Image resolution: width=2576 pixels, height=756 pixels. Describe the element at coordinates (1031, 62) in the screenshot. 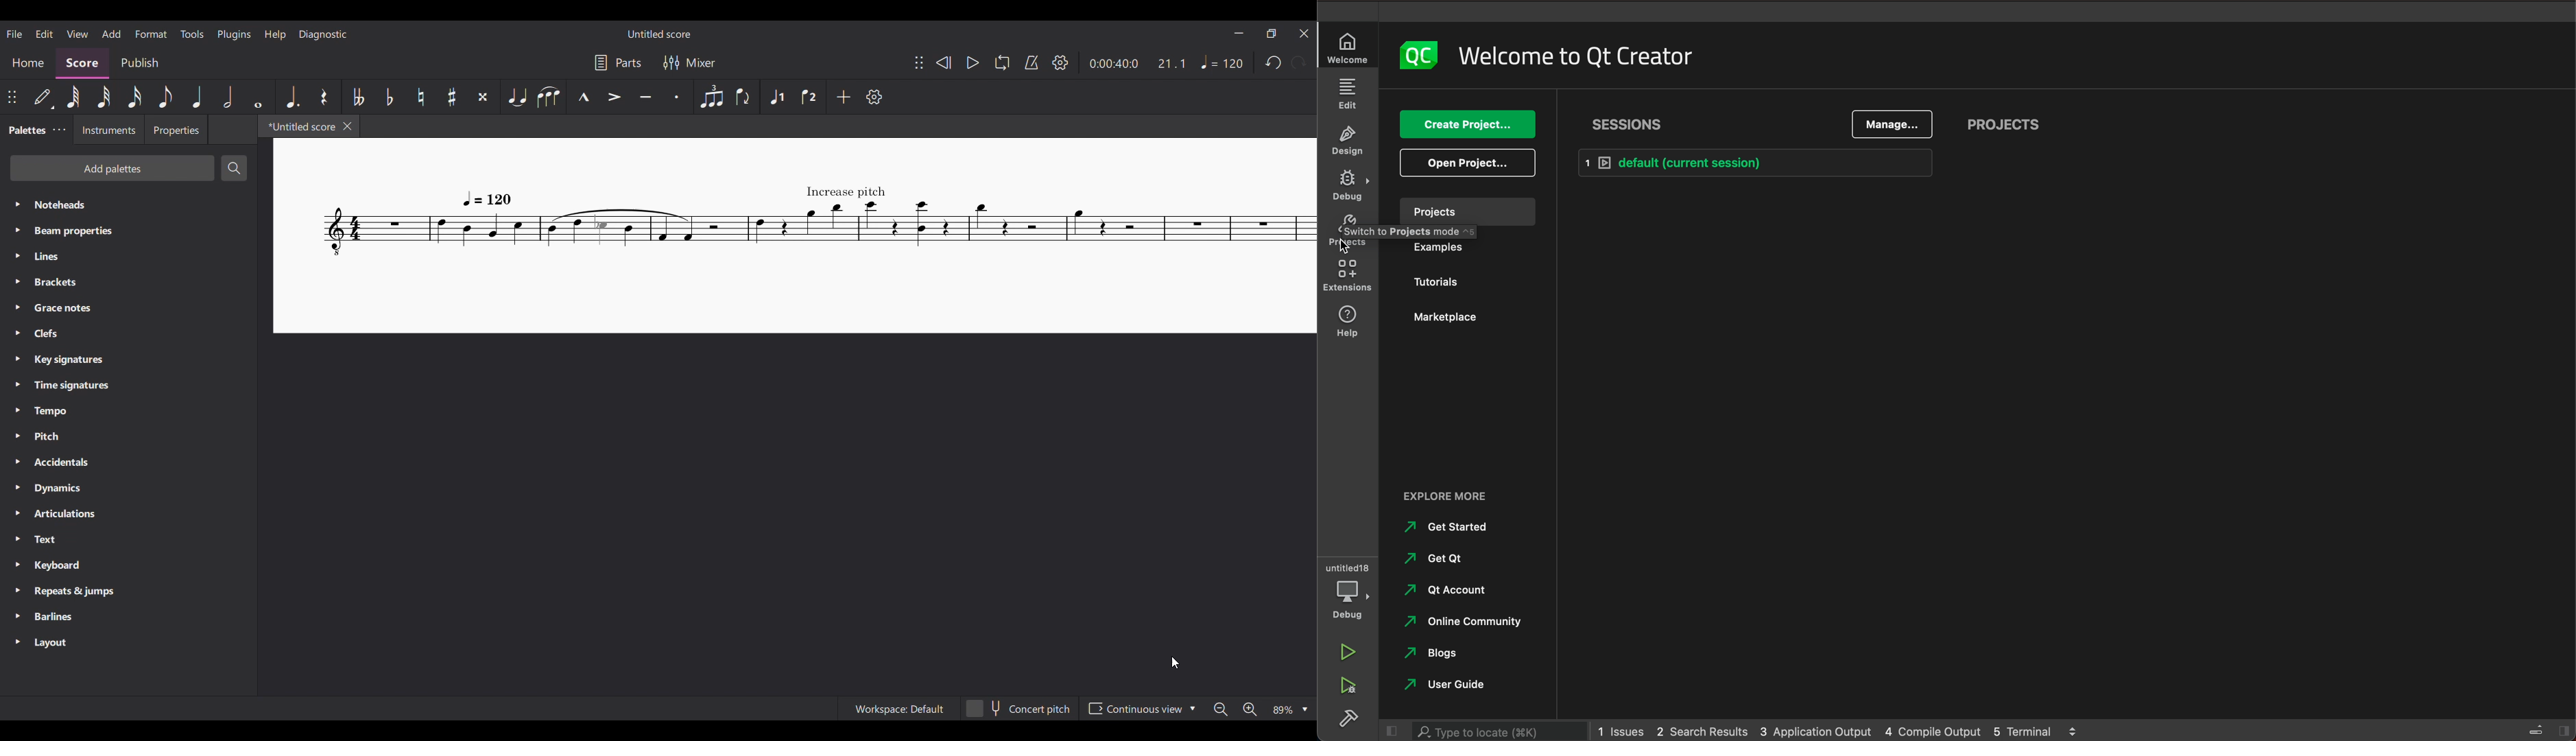

I see `Metronome` at that location.